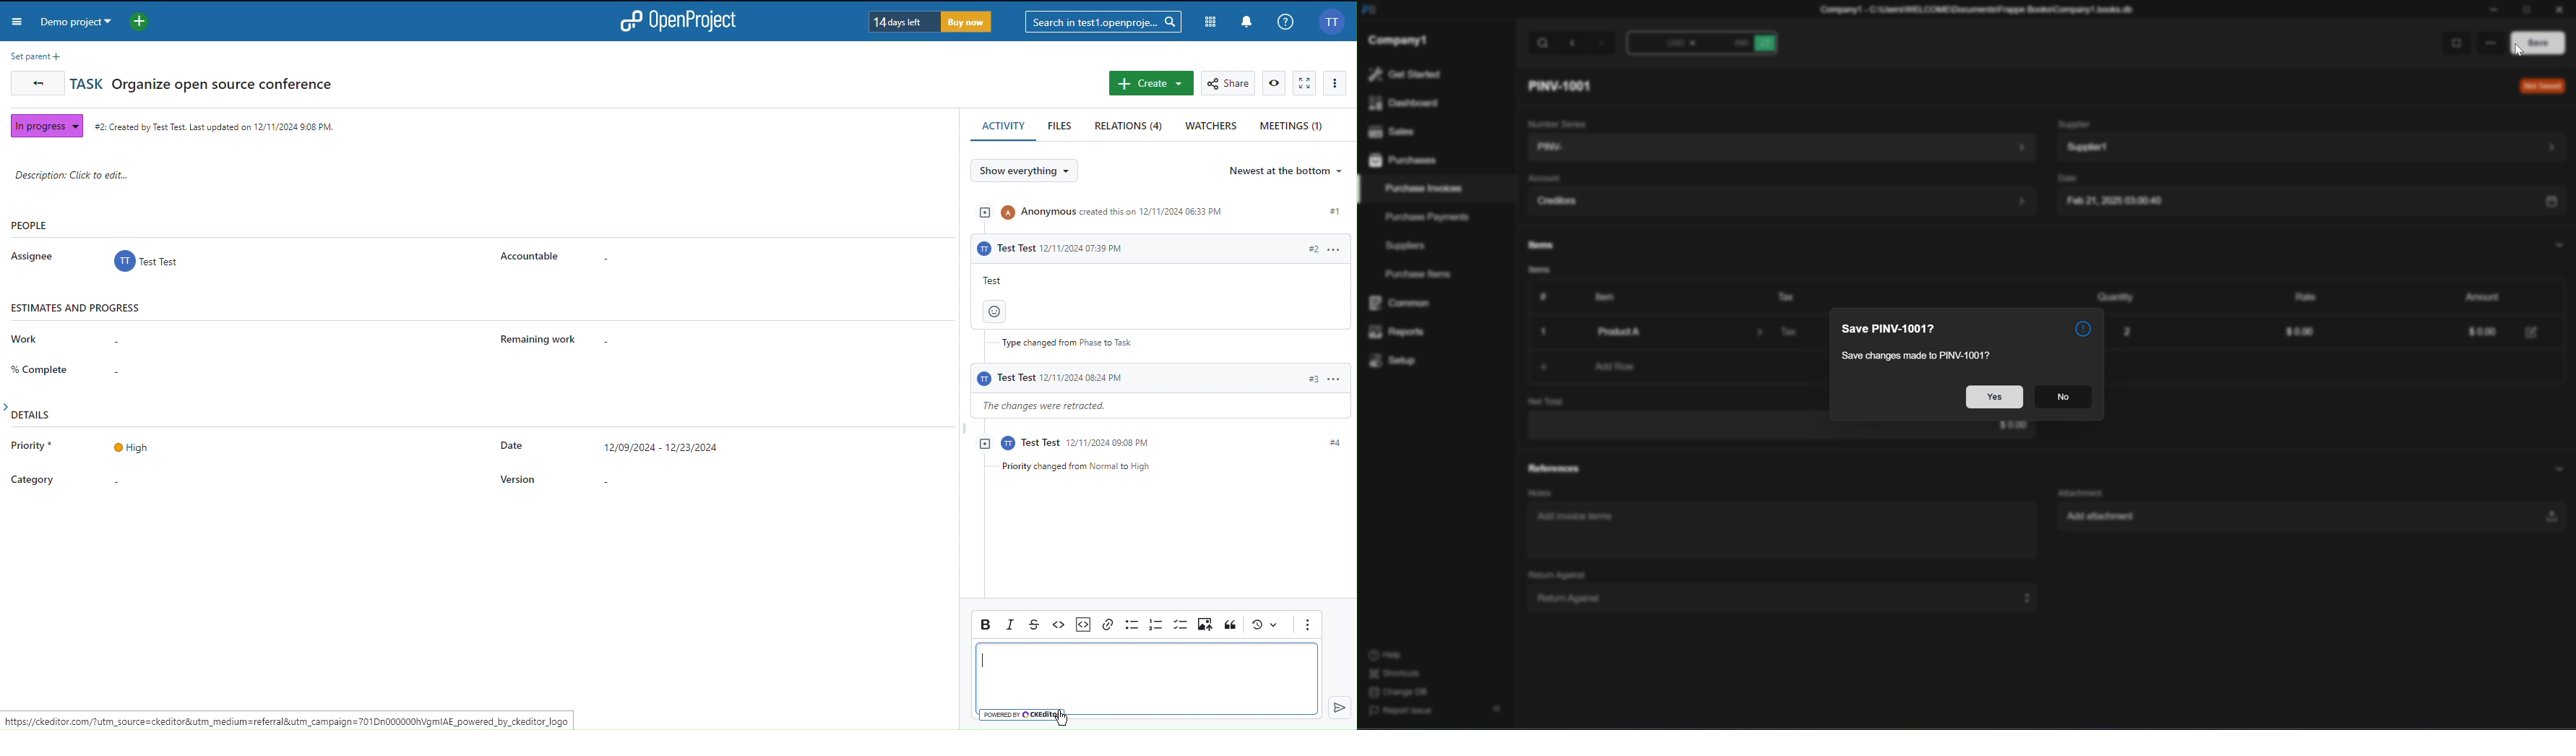 The image size is (2576, 756). Describe the element at coordinates (1207, 20) in the screenshot. I see `Modules` at that location.